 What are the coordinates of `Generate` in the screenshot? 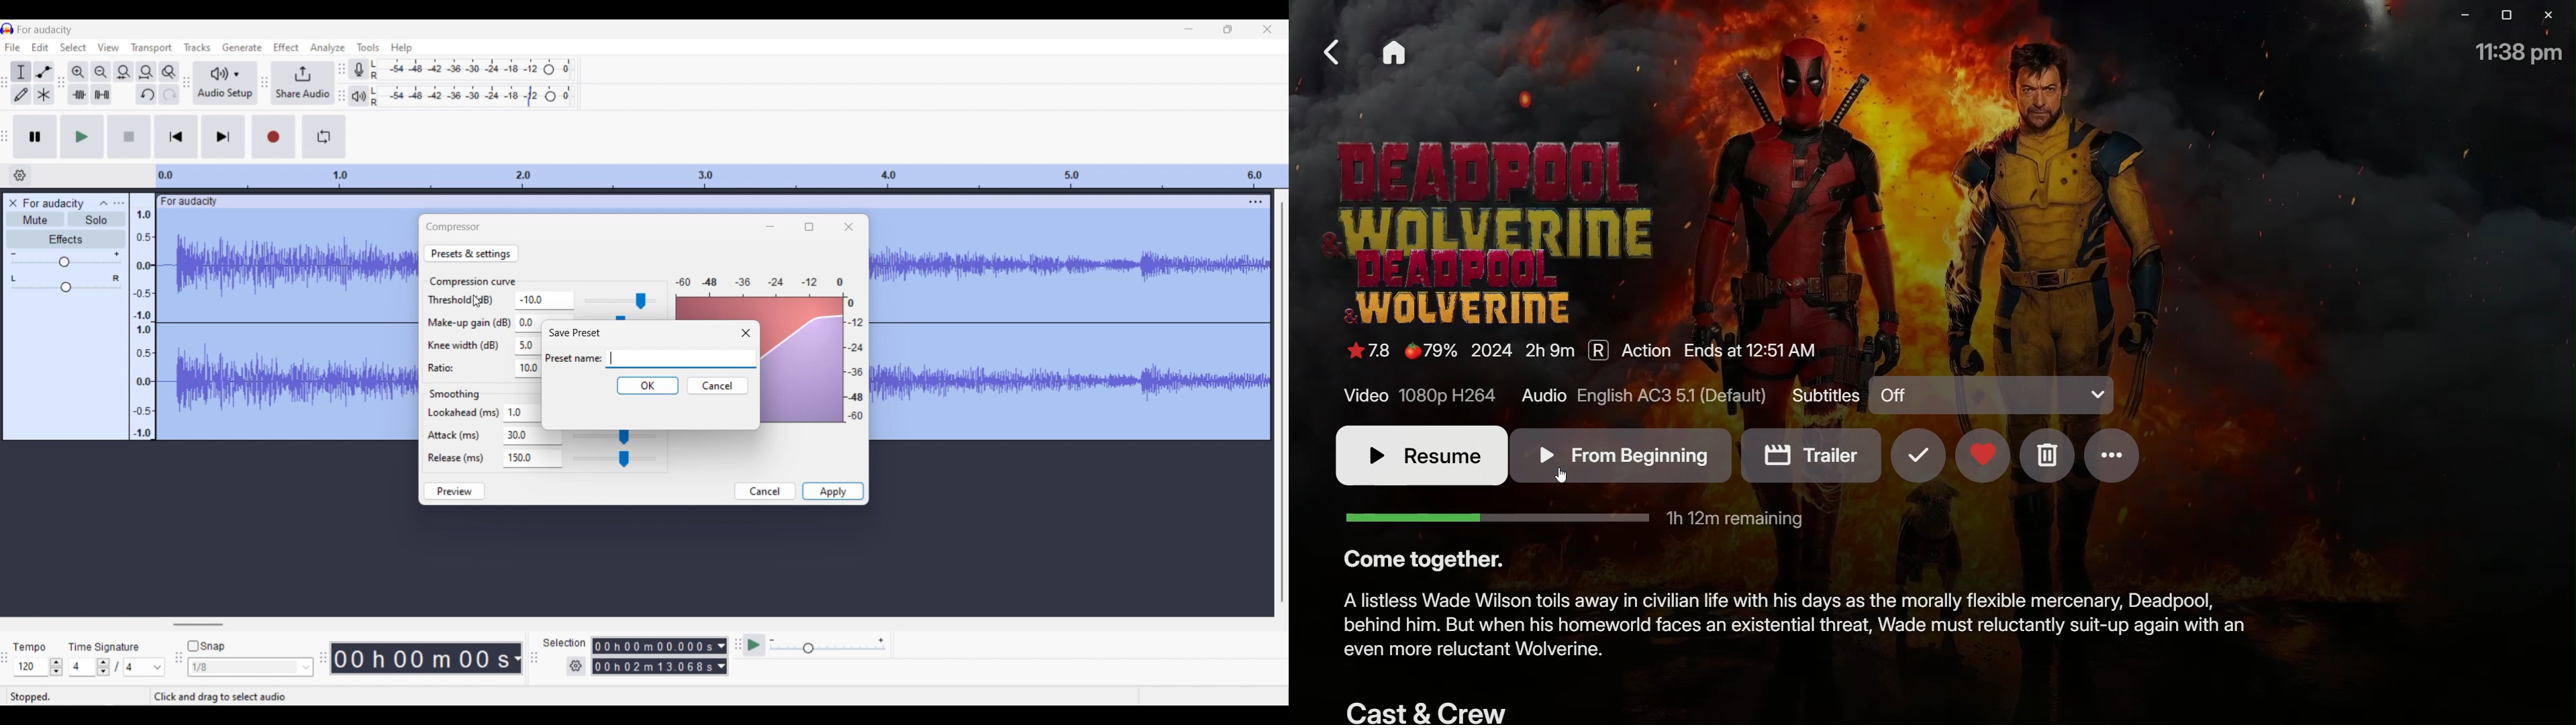 It's located at (242, 46).